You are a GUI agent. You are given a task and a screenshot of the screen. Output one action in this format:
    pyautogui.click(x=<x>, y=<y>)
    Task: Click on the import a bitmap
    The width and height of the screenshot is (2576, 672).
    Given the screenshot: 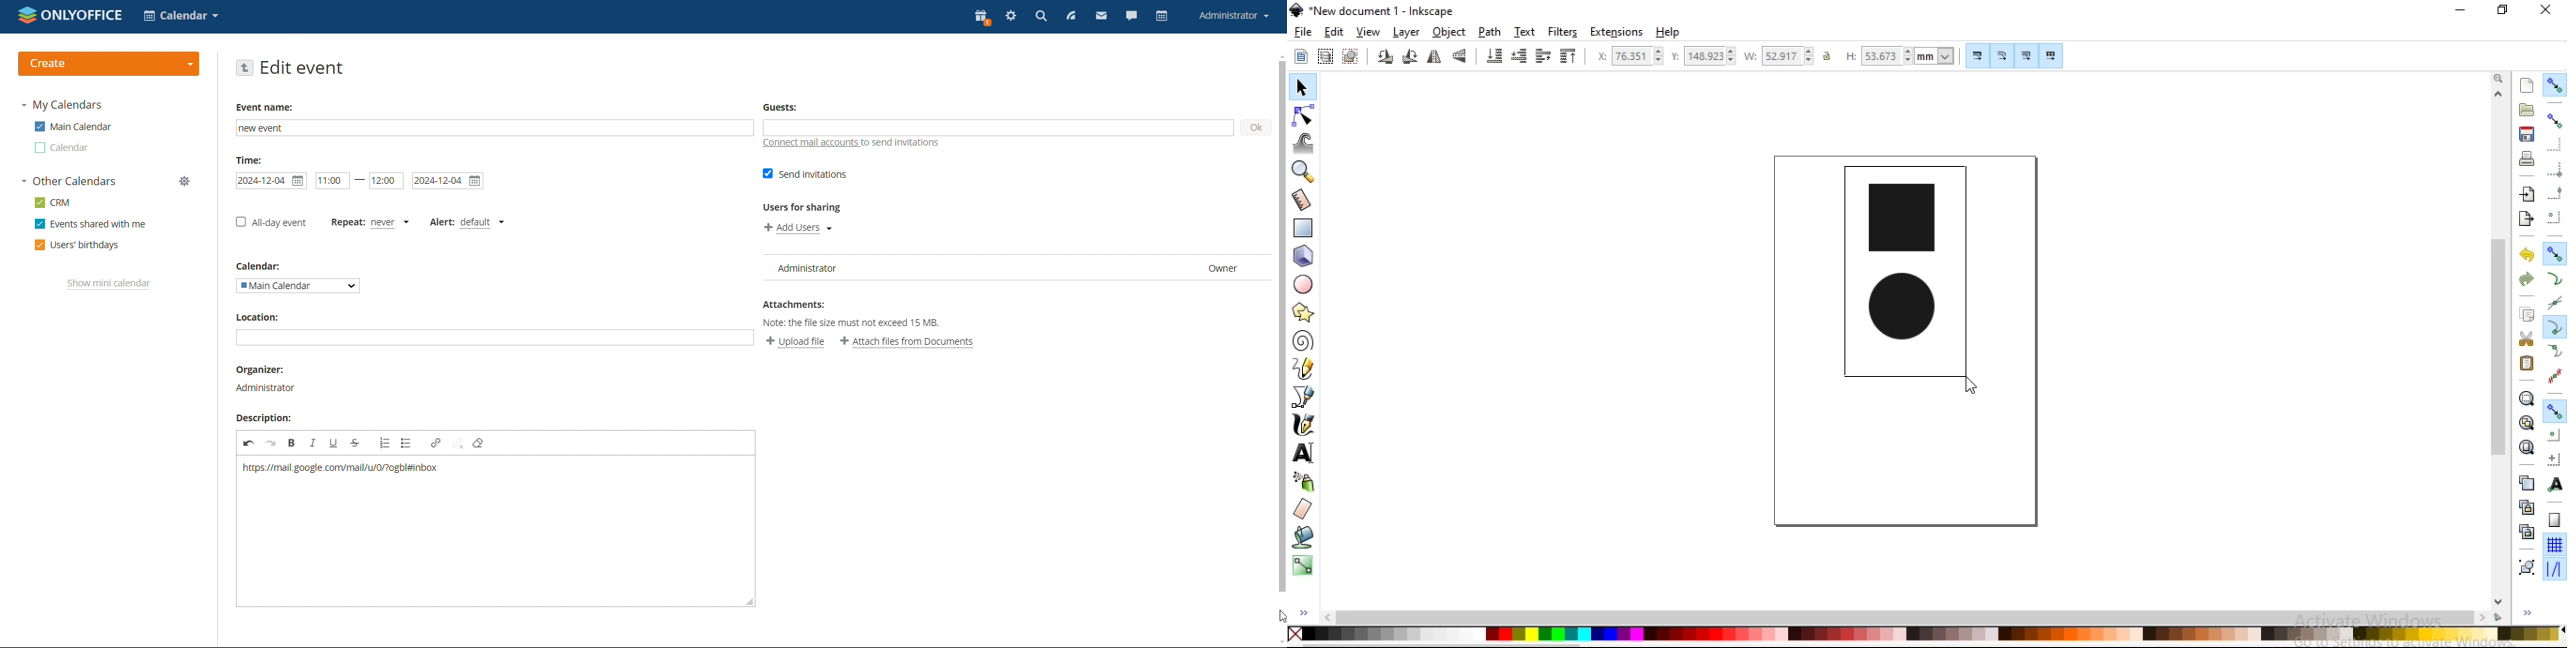 What is the action you would take?
    pyautogui.click(x=2528, y=194)
    